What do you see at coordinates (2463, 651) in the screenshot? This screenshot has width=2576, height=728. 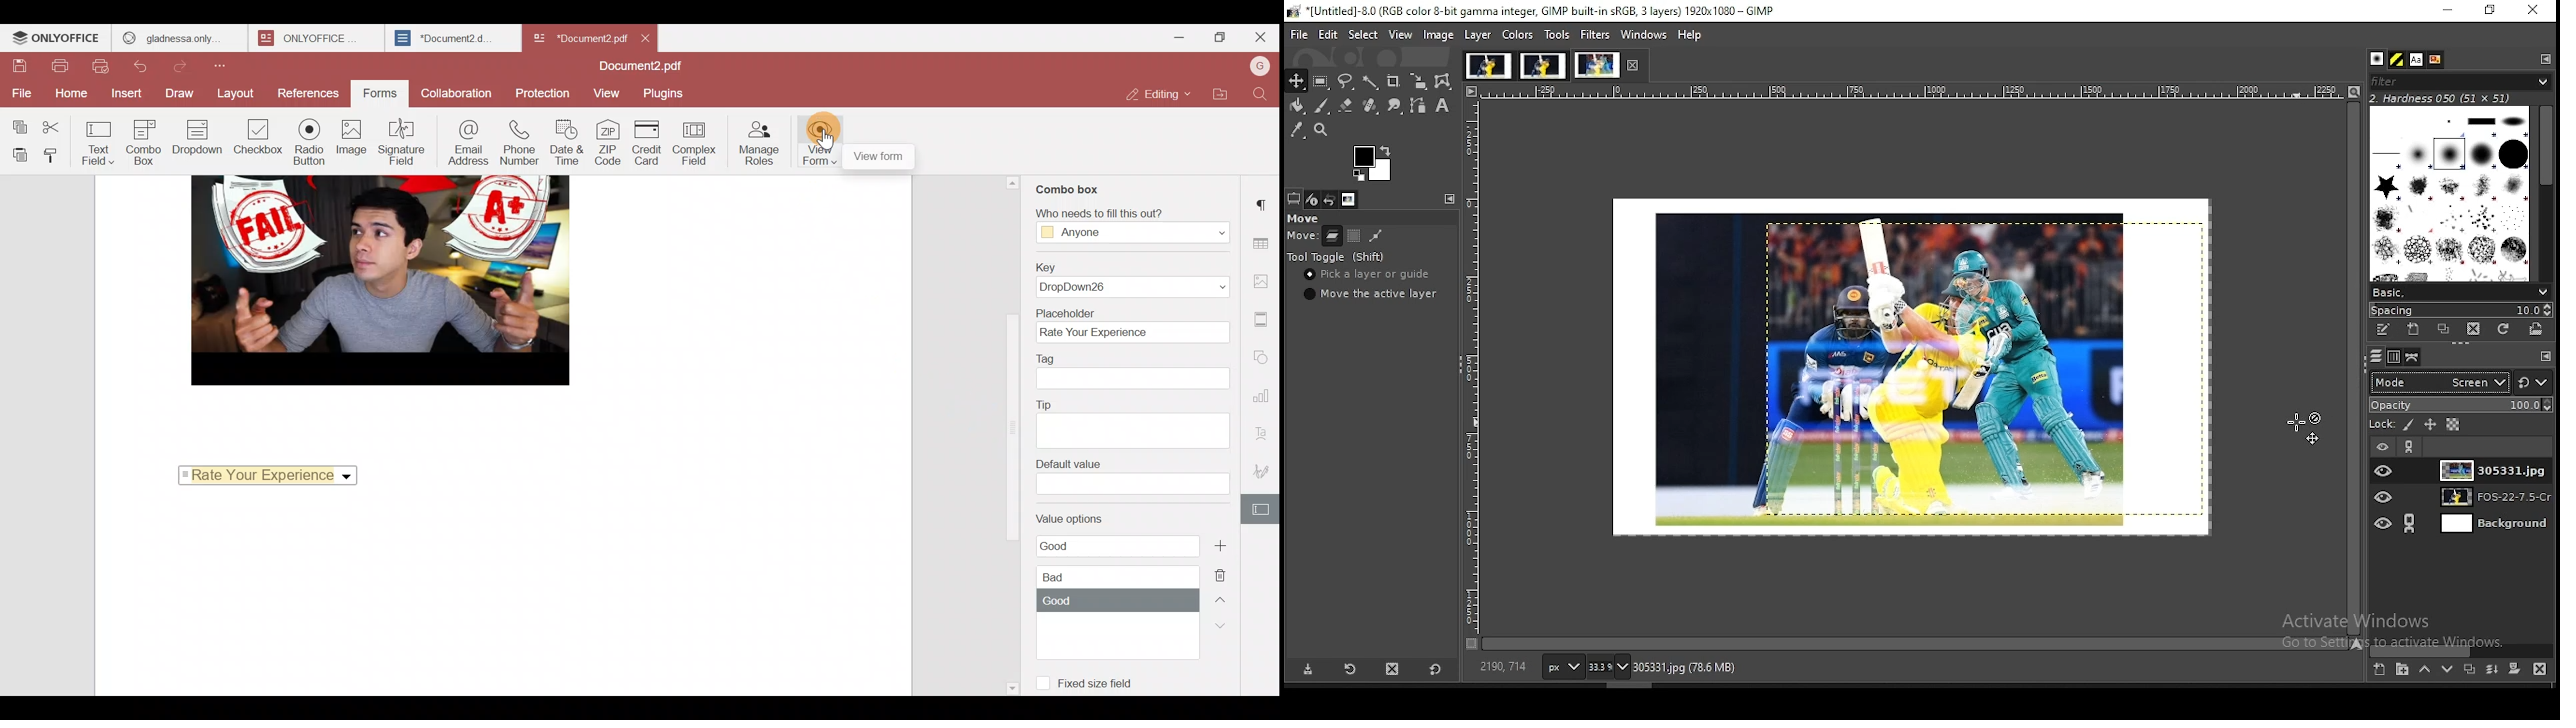 I see `scroll bar` at bounding box center [2463, 651].